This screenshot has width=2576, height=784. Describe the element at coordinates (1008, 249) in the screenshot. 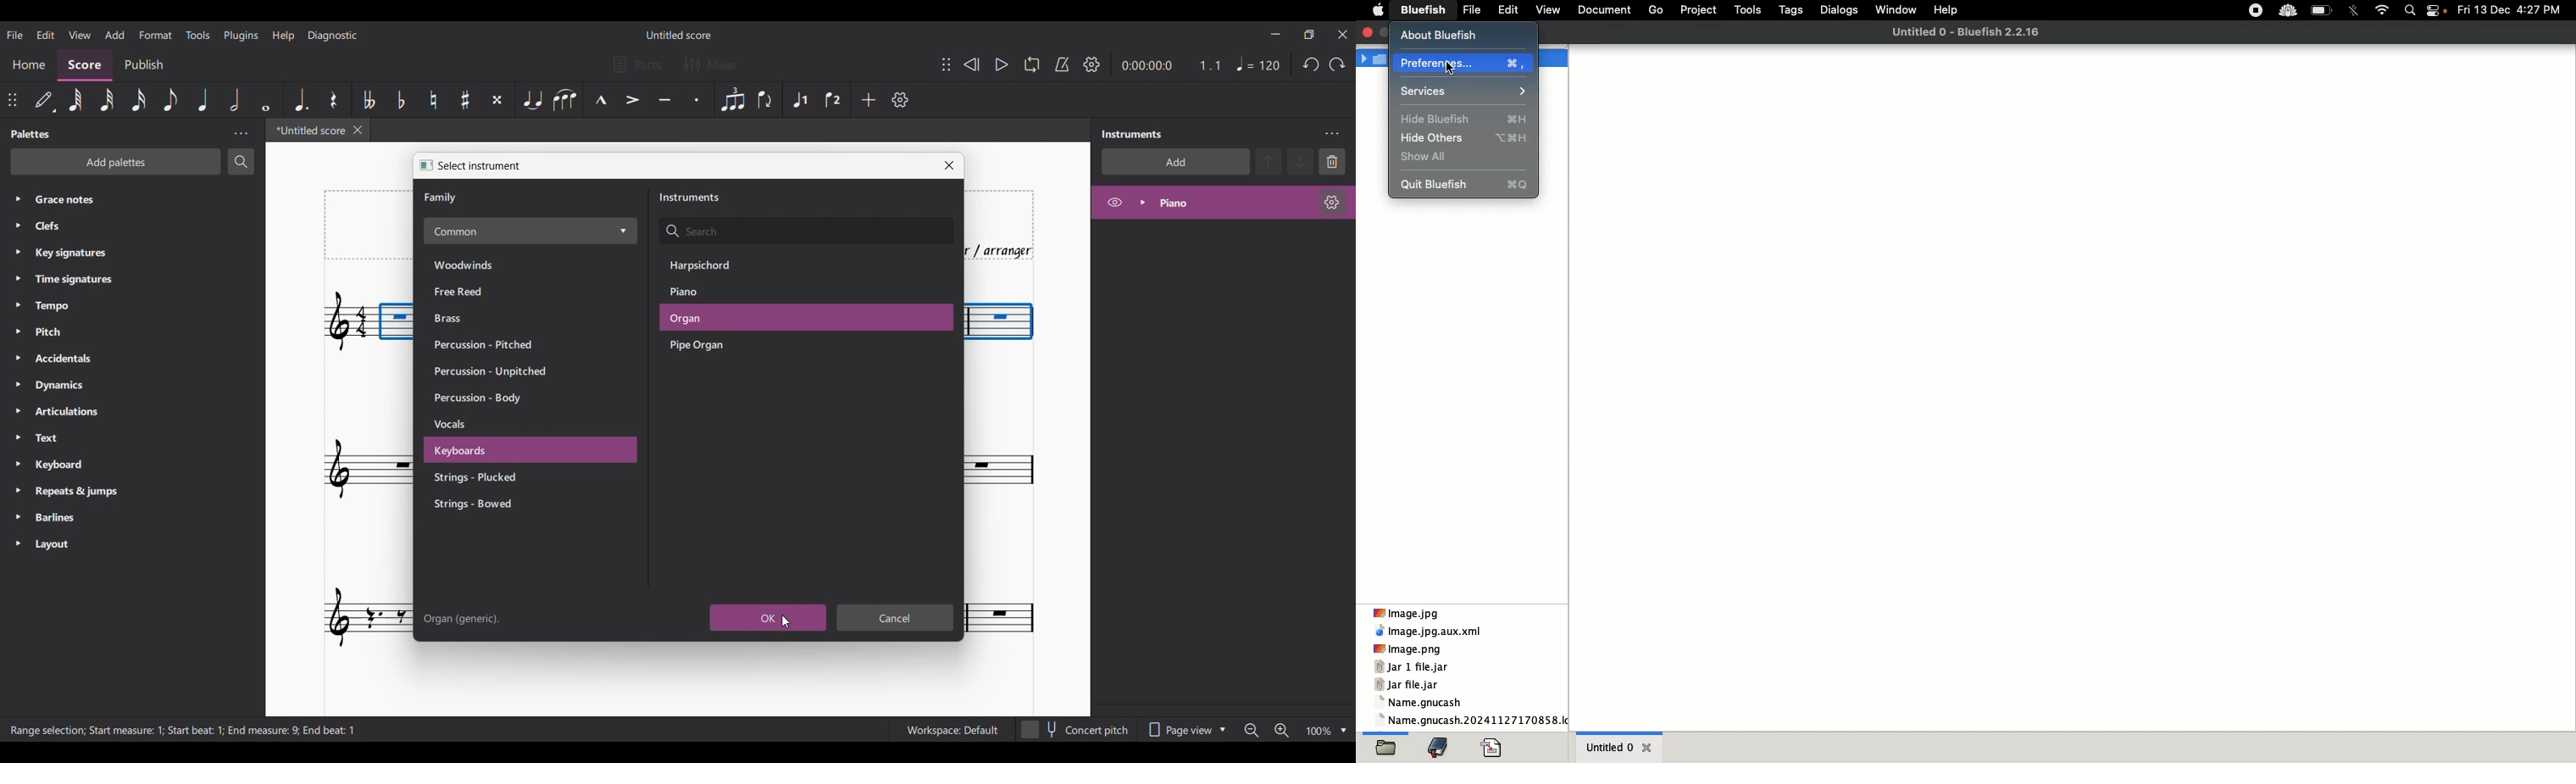

I see `/arranger` at that location.